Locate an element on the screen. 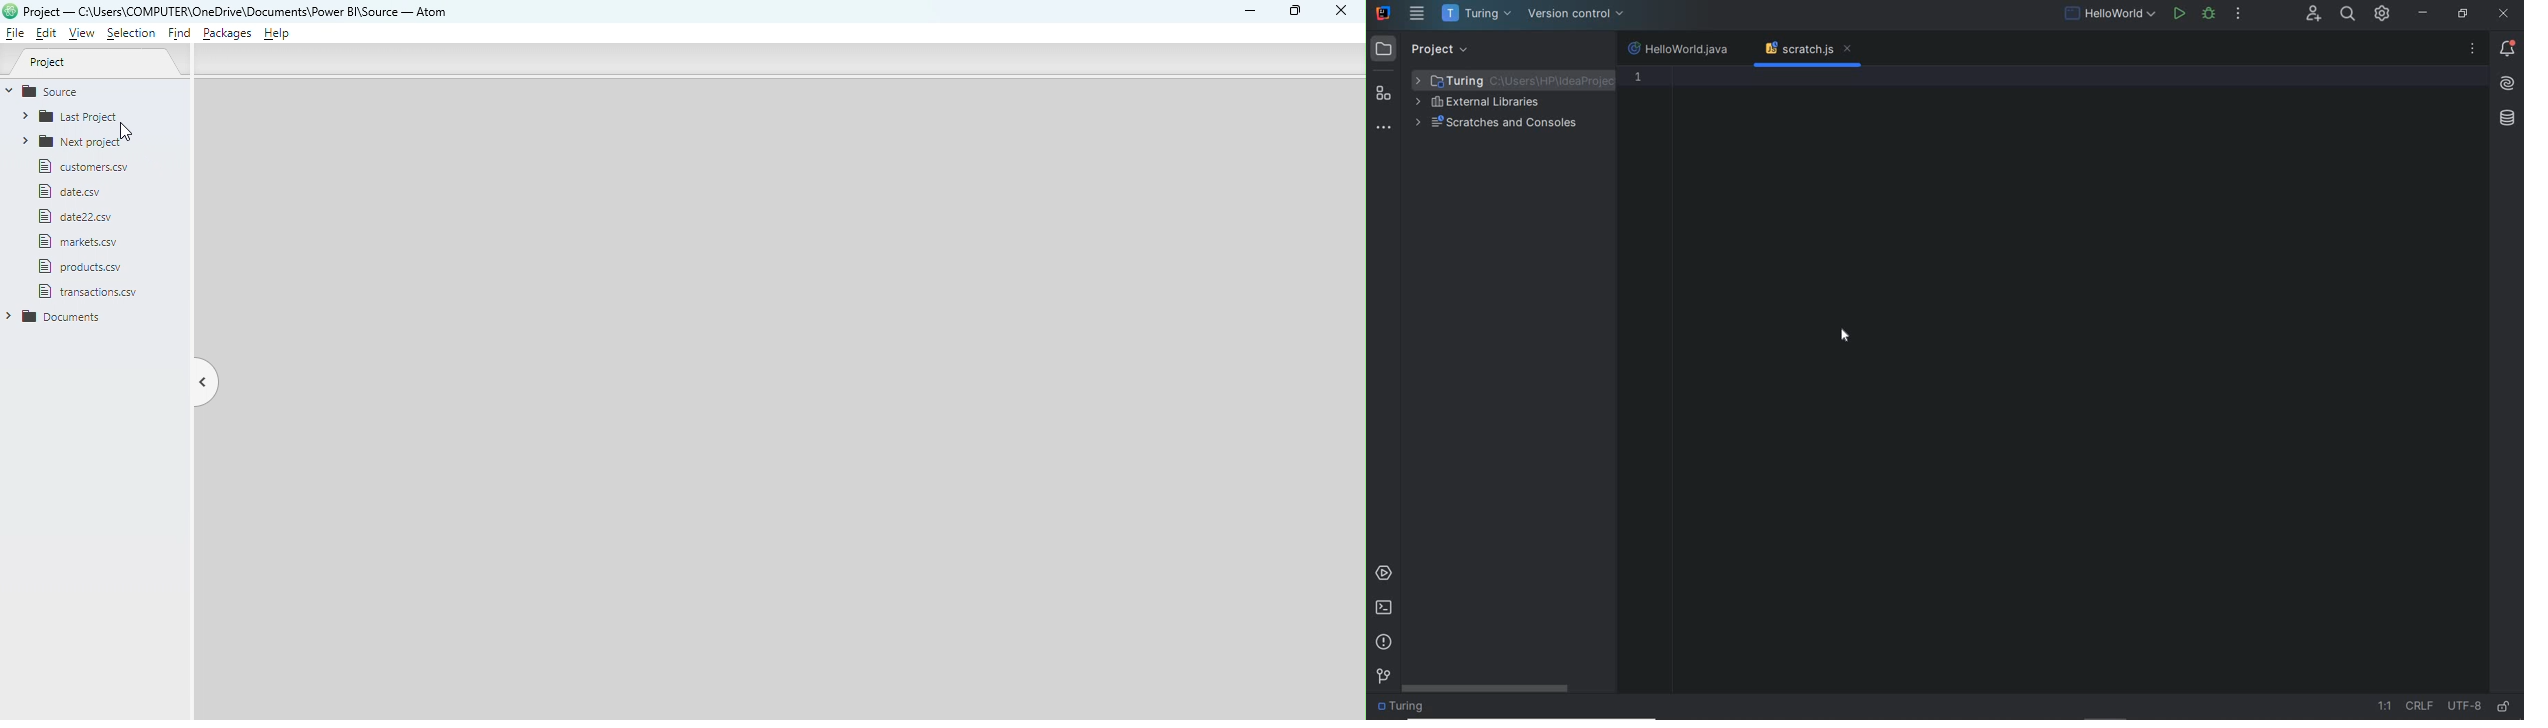  more options is located at coordinates (2473, 51).